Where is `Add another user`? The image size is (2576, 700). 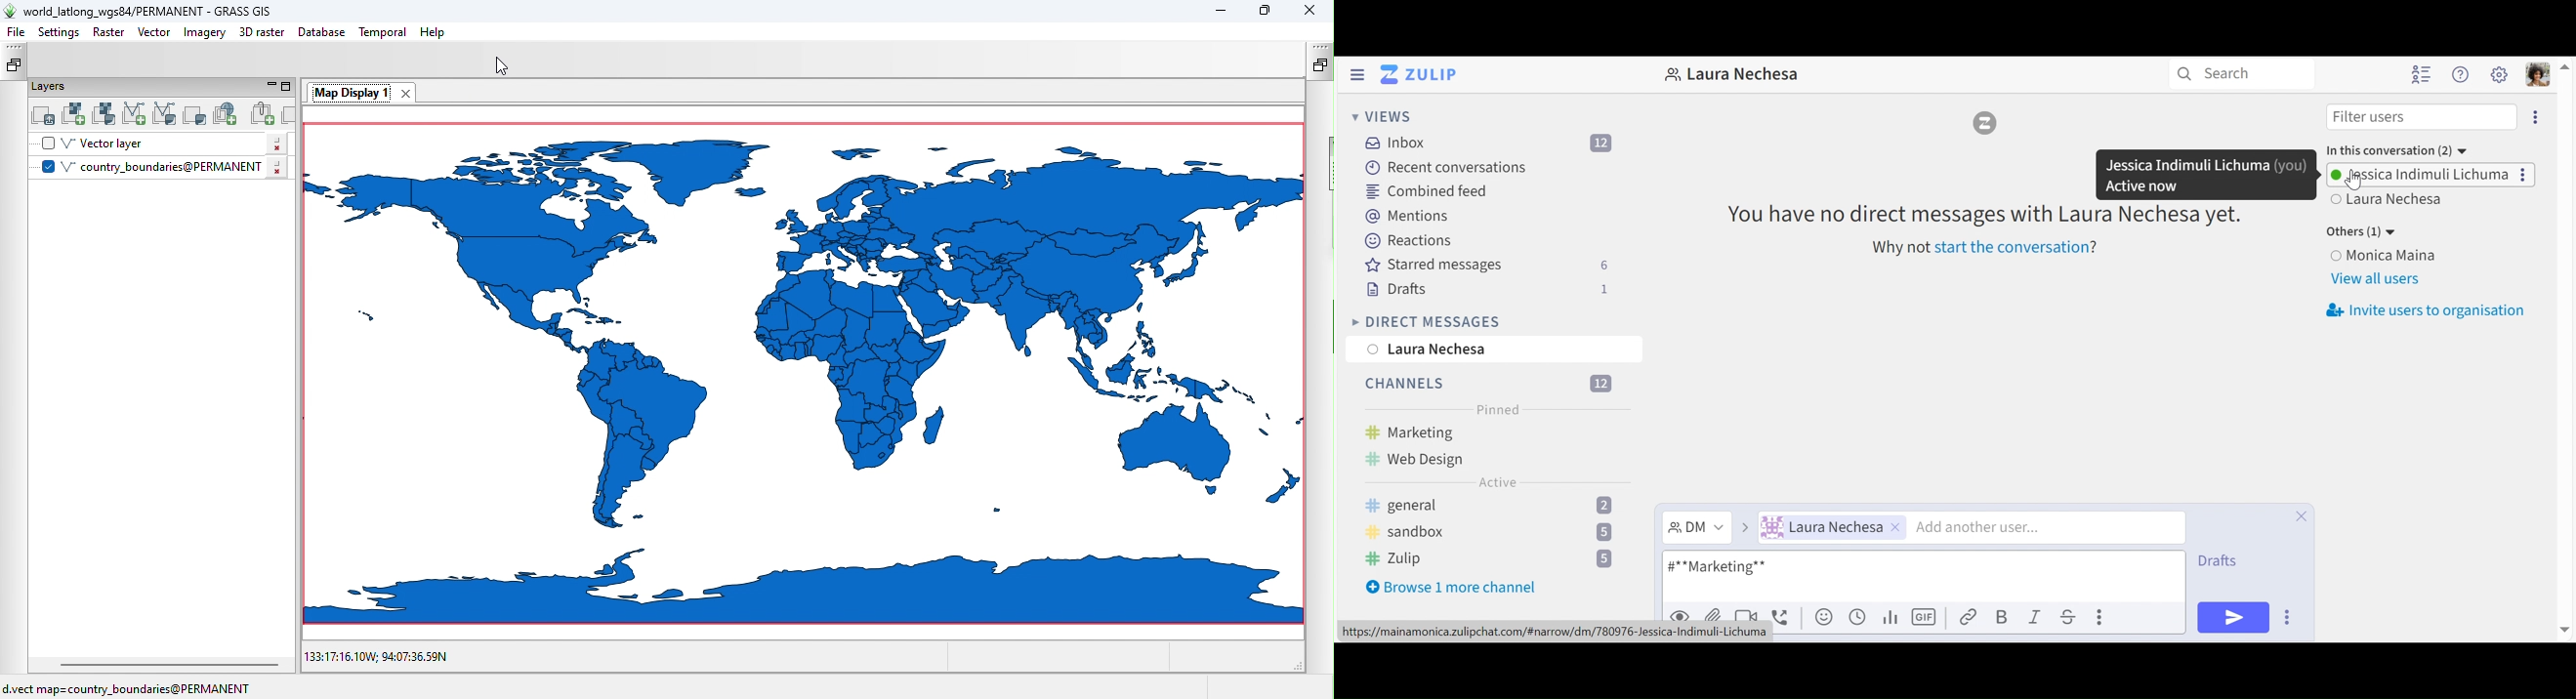 Add another user is located at coordinates (1977, 528).